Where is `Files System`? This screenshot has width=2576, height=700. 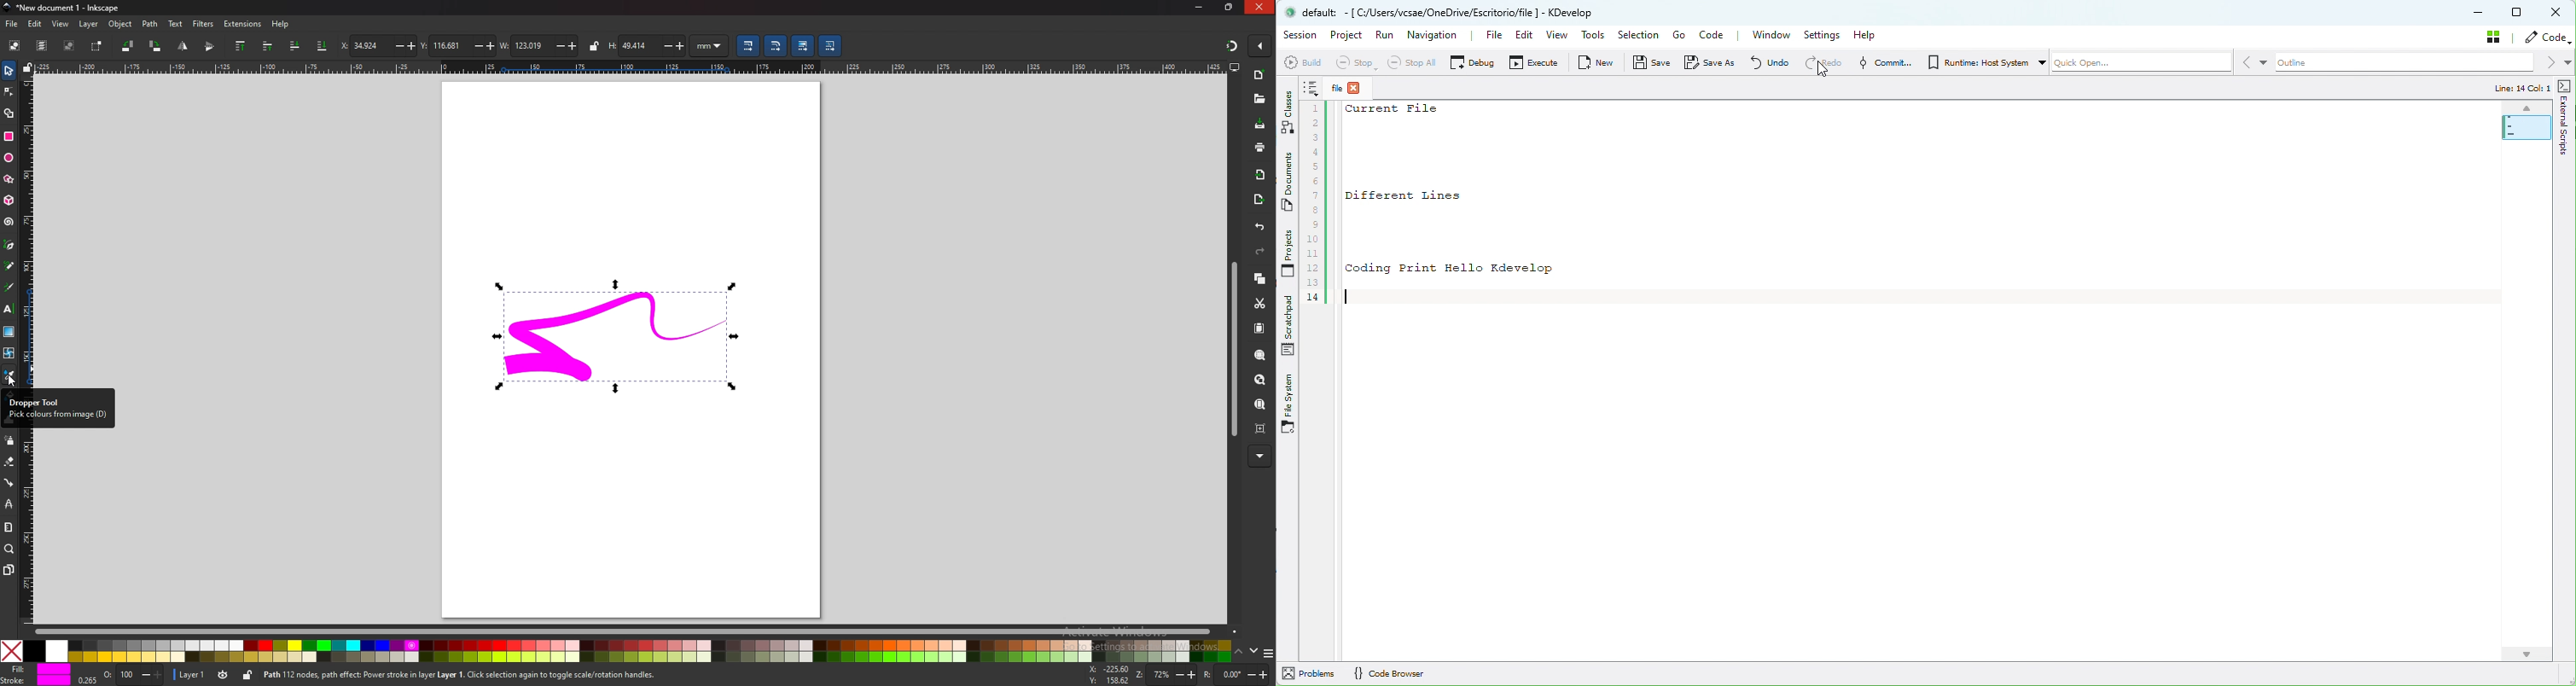 Files System is located at coordinates (1291, 402).